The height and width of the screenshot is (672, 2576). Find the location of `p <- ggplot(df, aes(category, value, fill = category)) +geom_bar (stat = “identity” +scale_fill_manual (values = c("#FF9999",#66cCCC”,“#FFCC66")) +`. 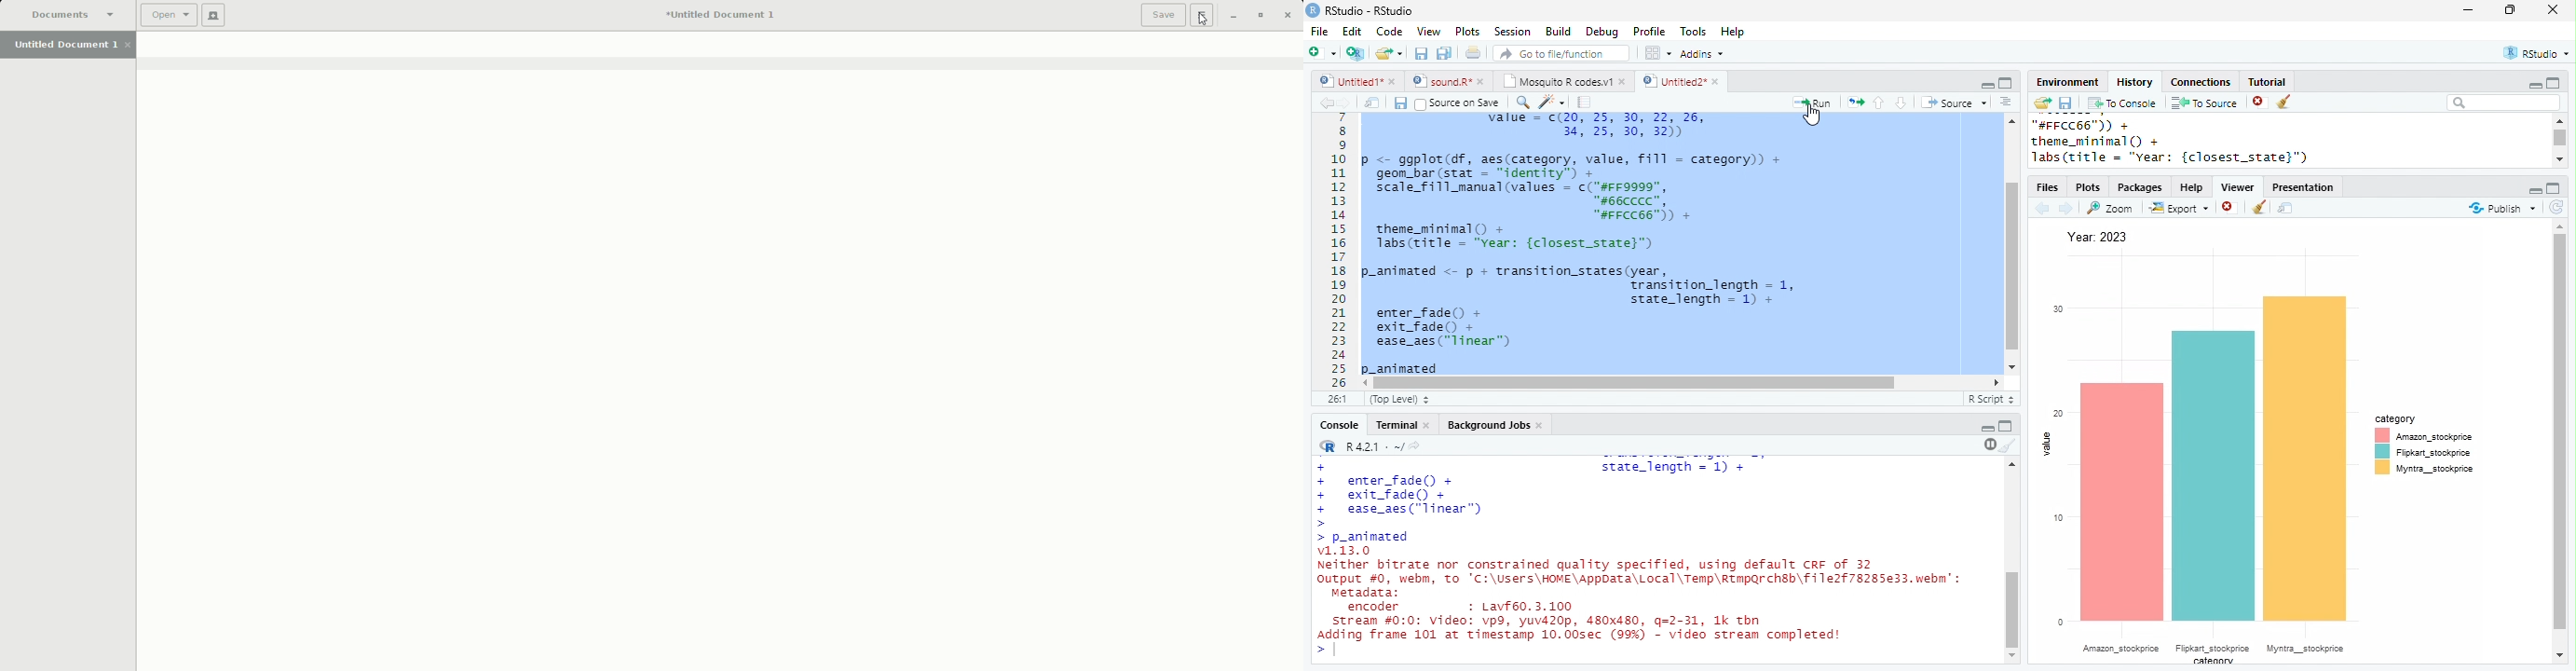

p <- ggplot(df, aes(category, value, fill = category)) +geom_bar (stat = “identity” +scale_fill_manual (values = c("#FF9999",#66cCCC”,“#FFCC66")) + is located at coordinates (1574, 186).